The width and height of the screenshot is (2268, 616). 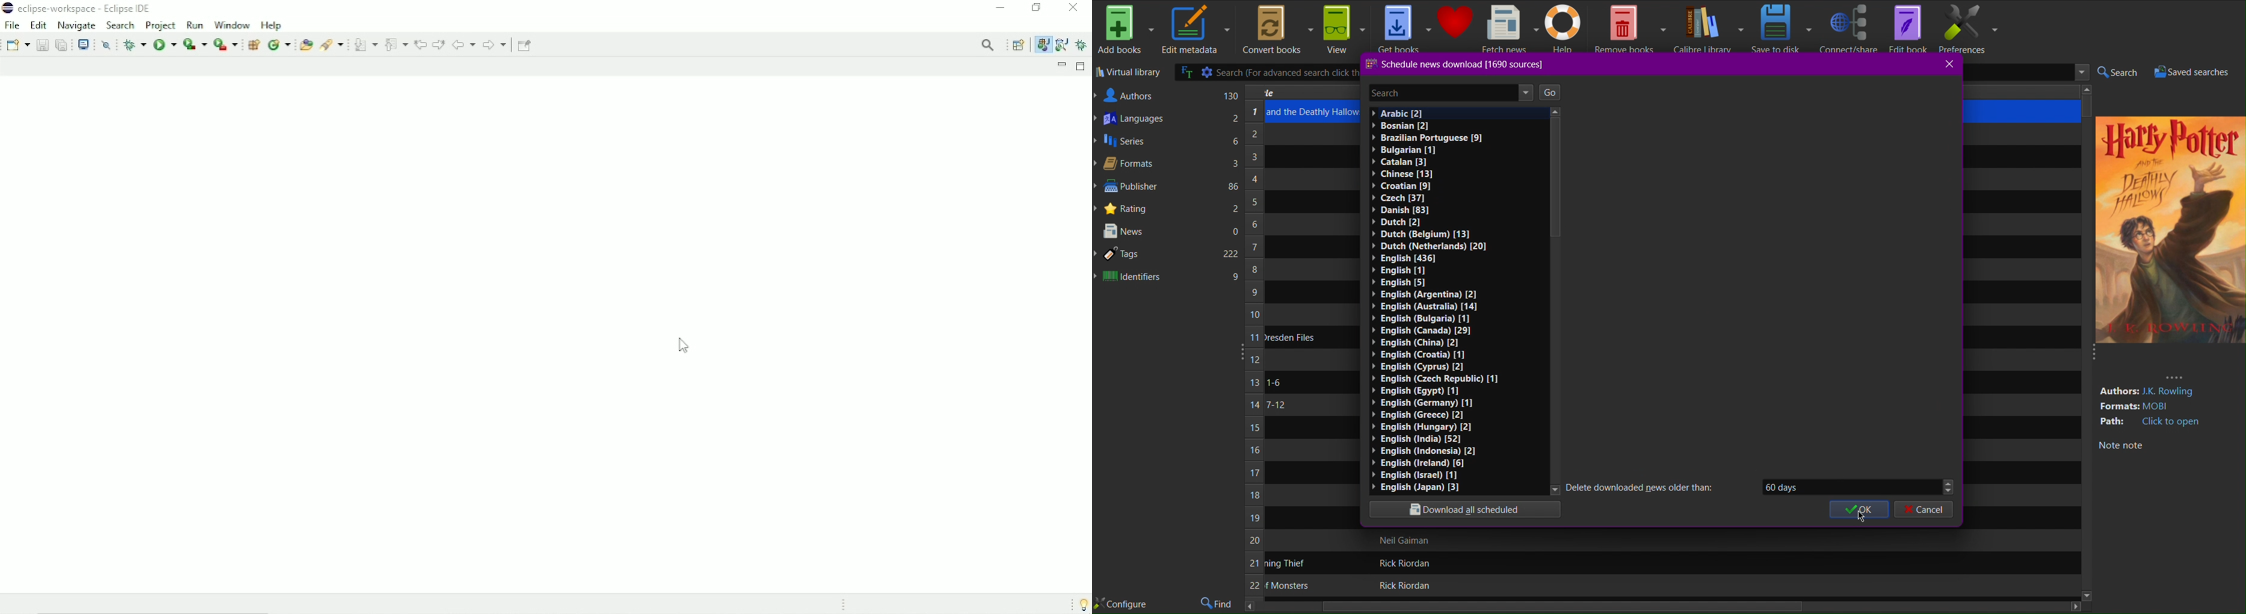 What do you see at coordinates (1551, 491) in the screenshot?
I see `down` at bounding box center [1551, 491].